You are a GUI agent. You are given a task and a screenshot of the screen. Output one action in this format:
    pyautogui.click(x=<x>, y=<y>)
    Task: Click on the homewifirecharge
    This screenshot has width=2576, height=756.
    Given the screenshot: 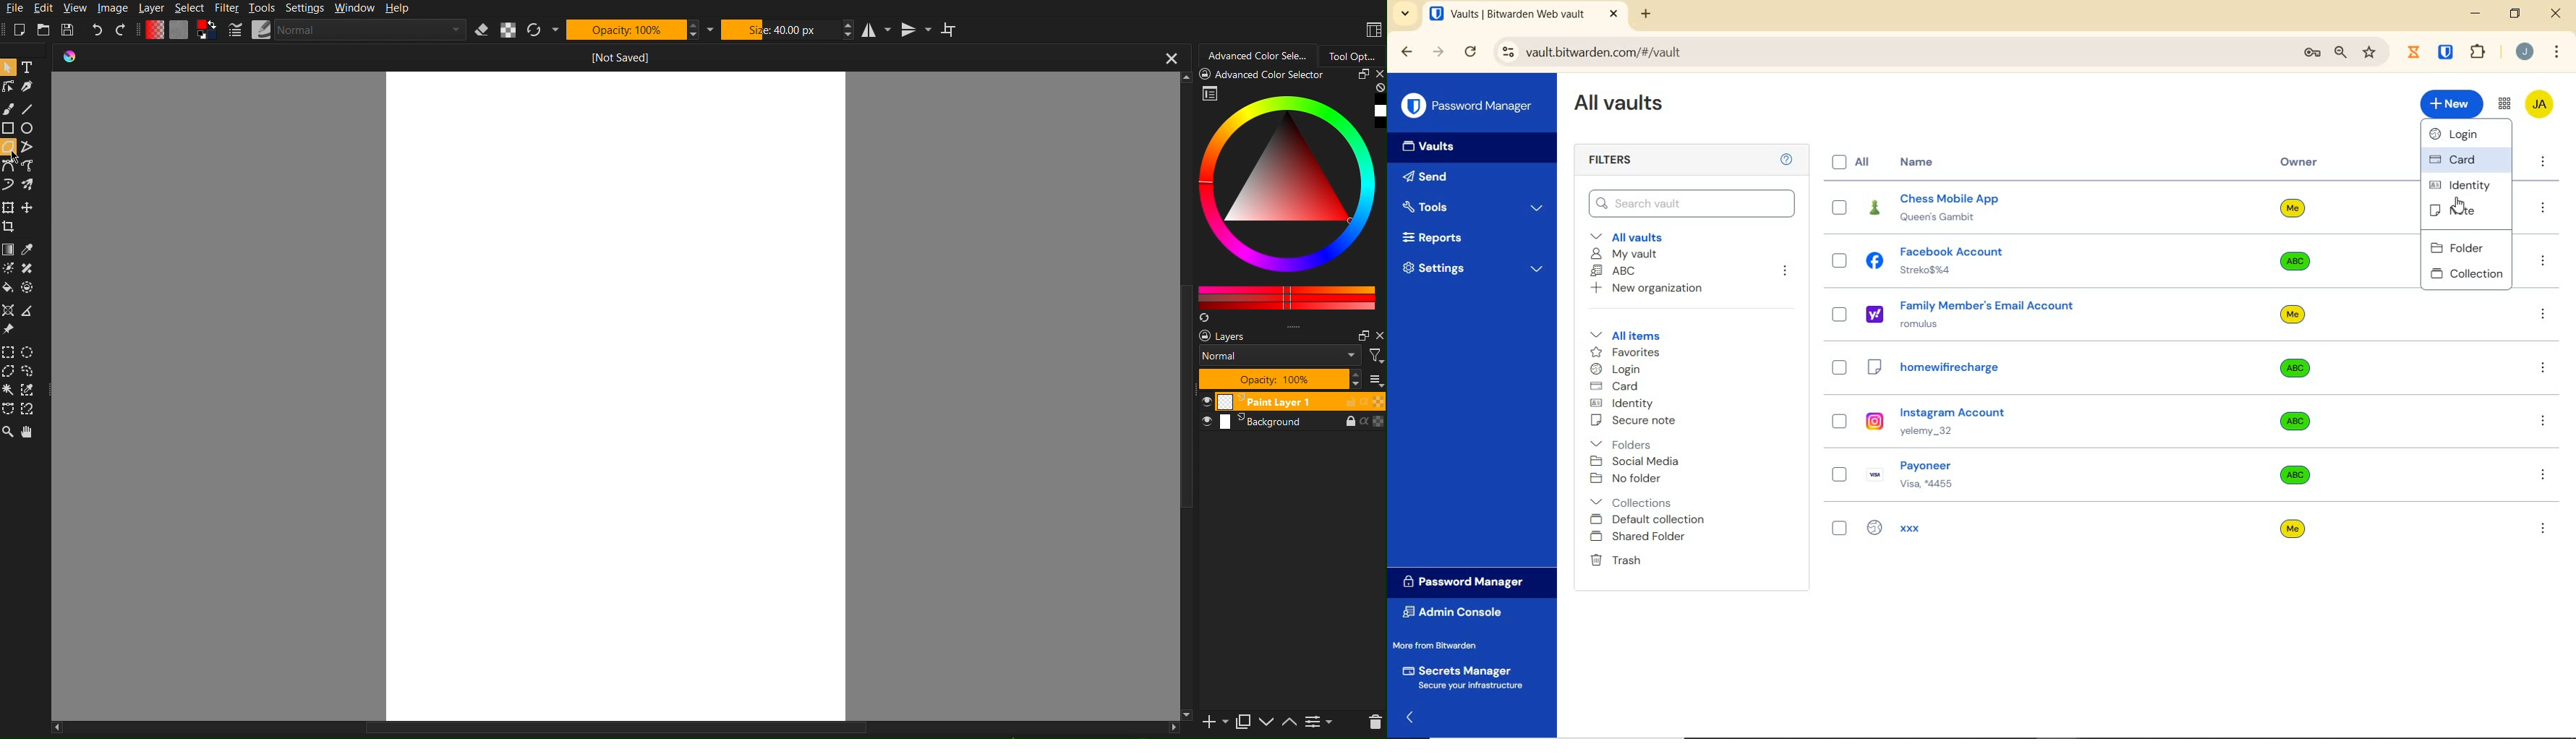 What is the action you would take?
    pyautogui.click(x=1975, y=369)
    